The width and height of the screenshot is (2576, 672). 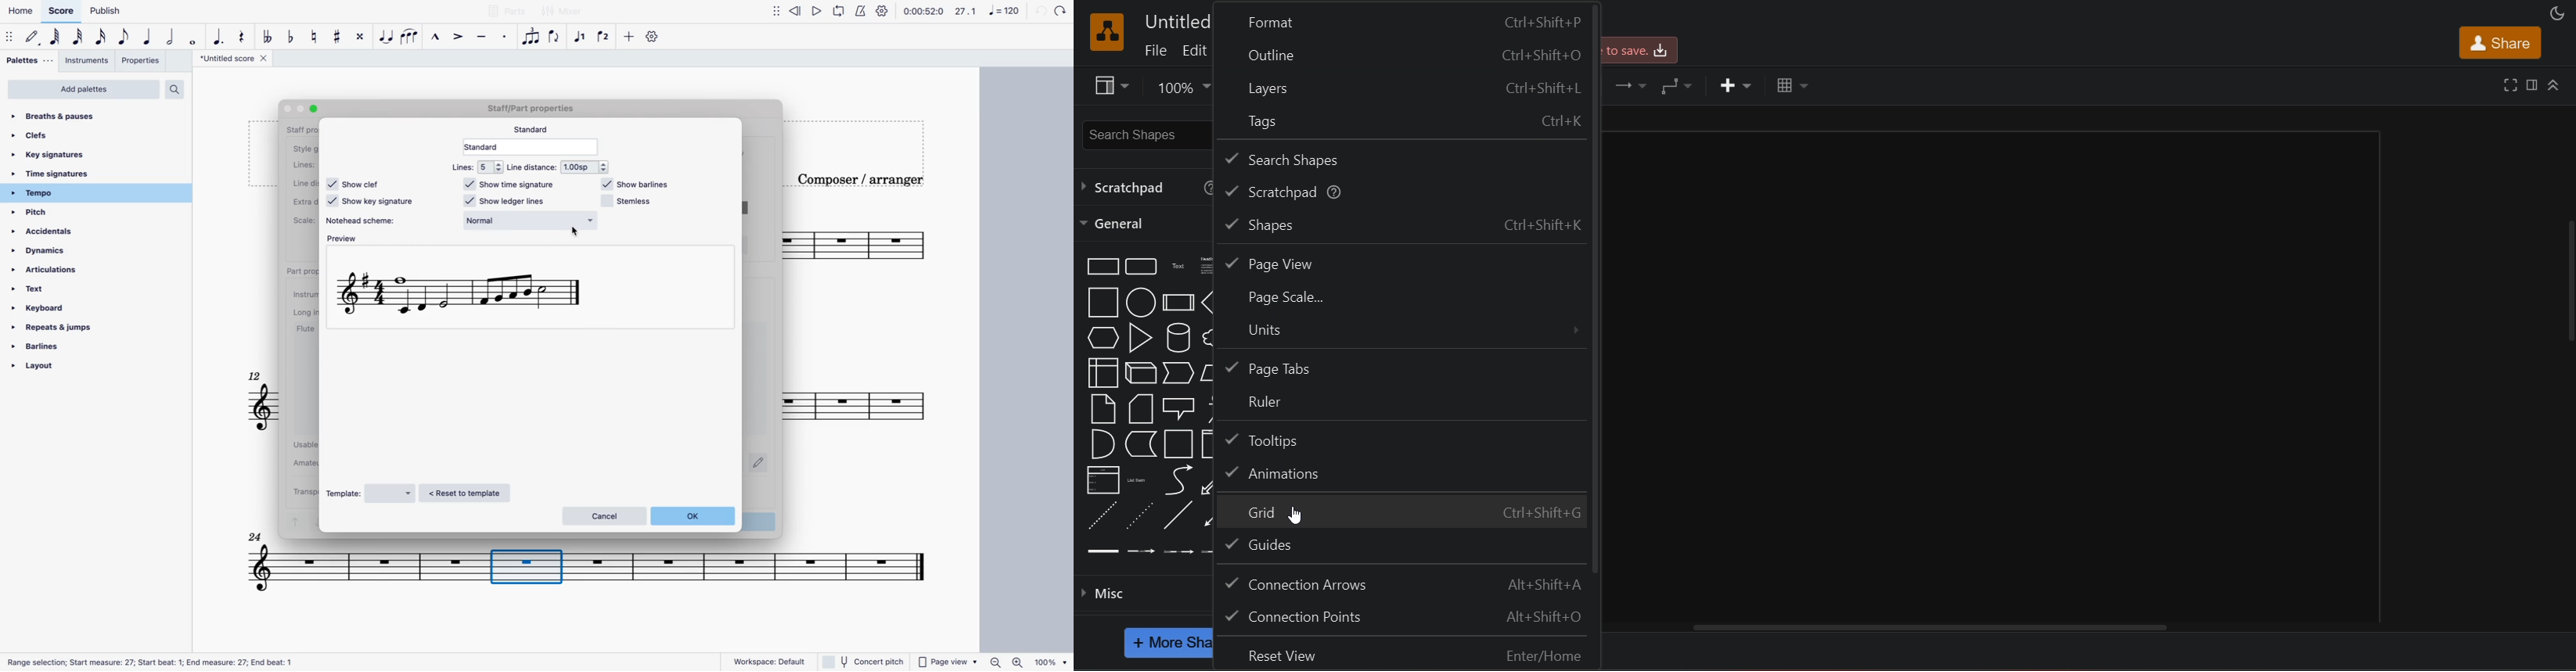 I want to click on dotted line, so click(x=1142, y=515).